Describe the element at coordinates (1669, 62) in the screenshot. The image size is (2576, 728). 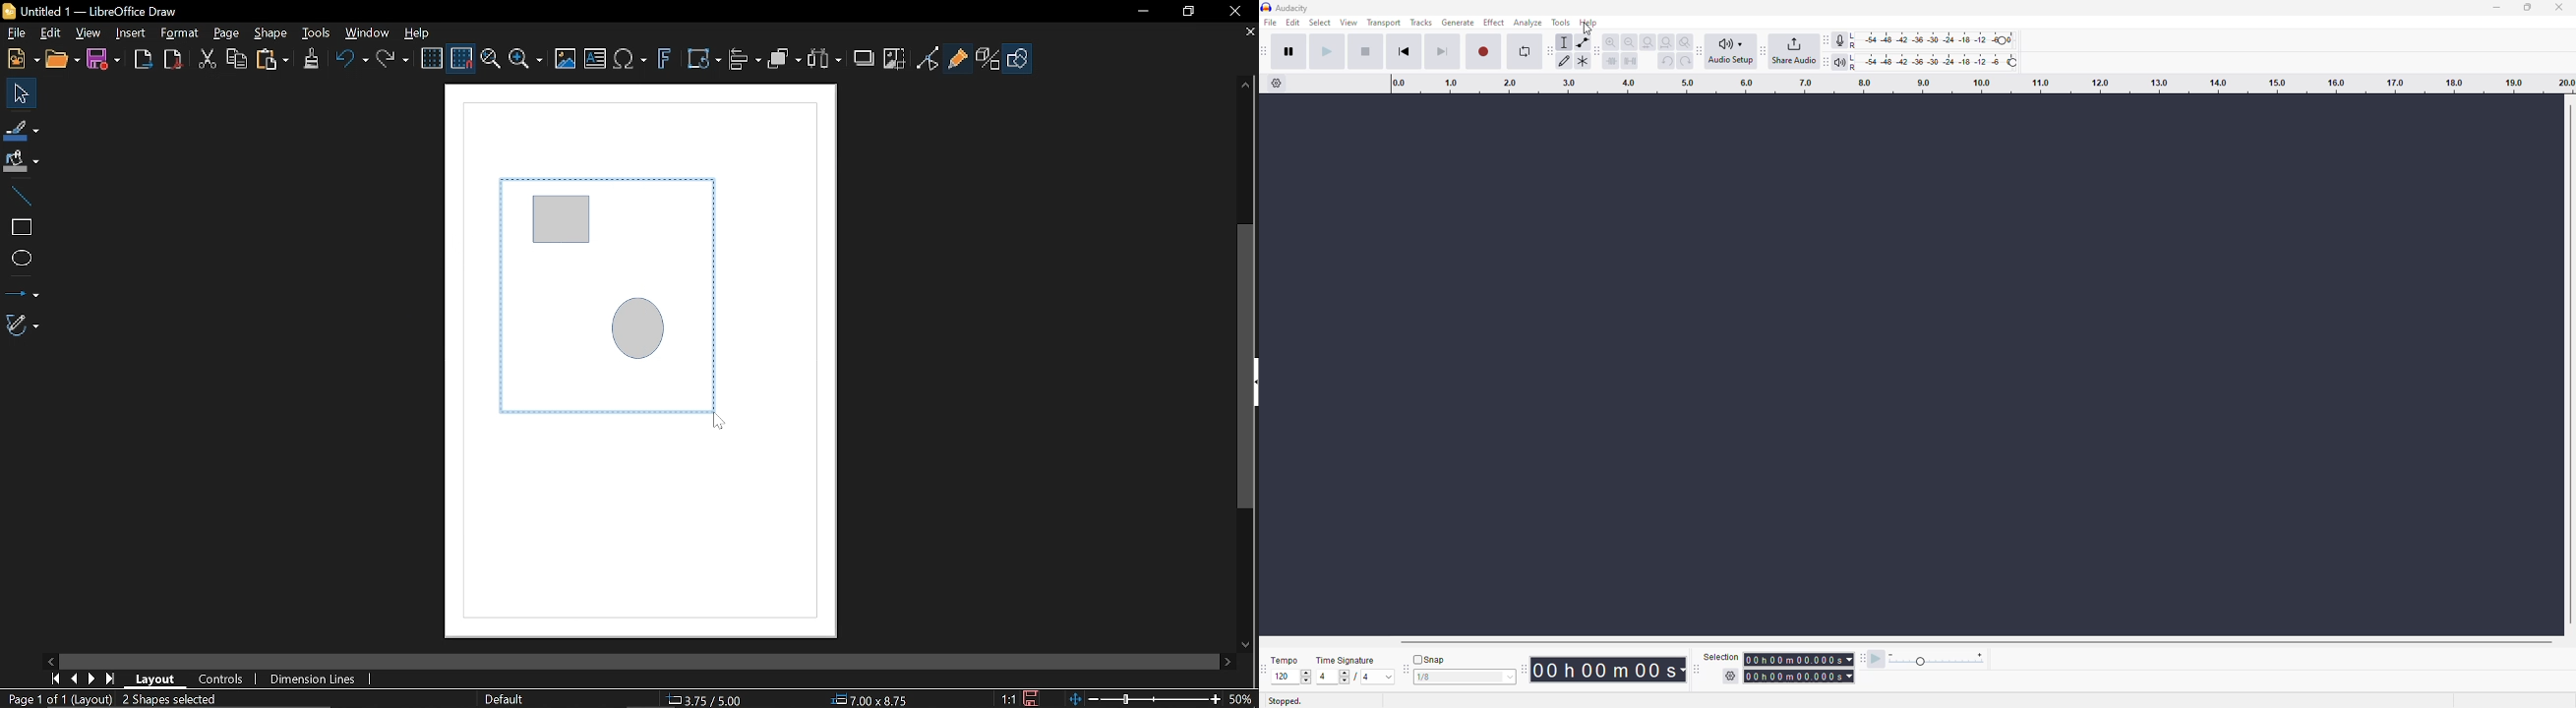
I see `undo` at that location.